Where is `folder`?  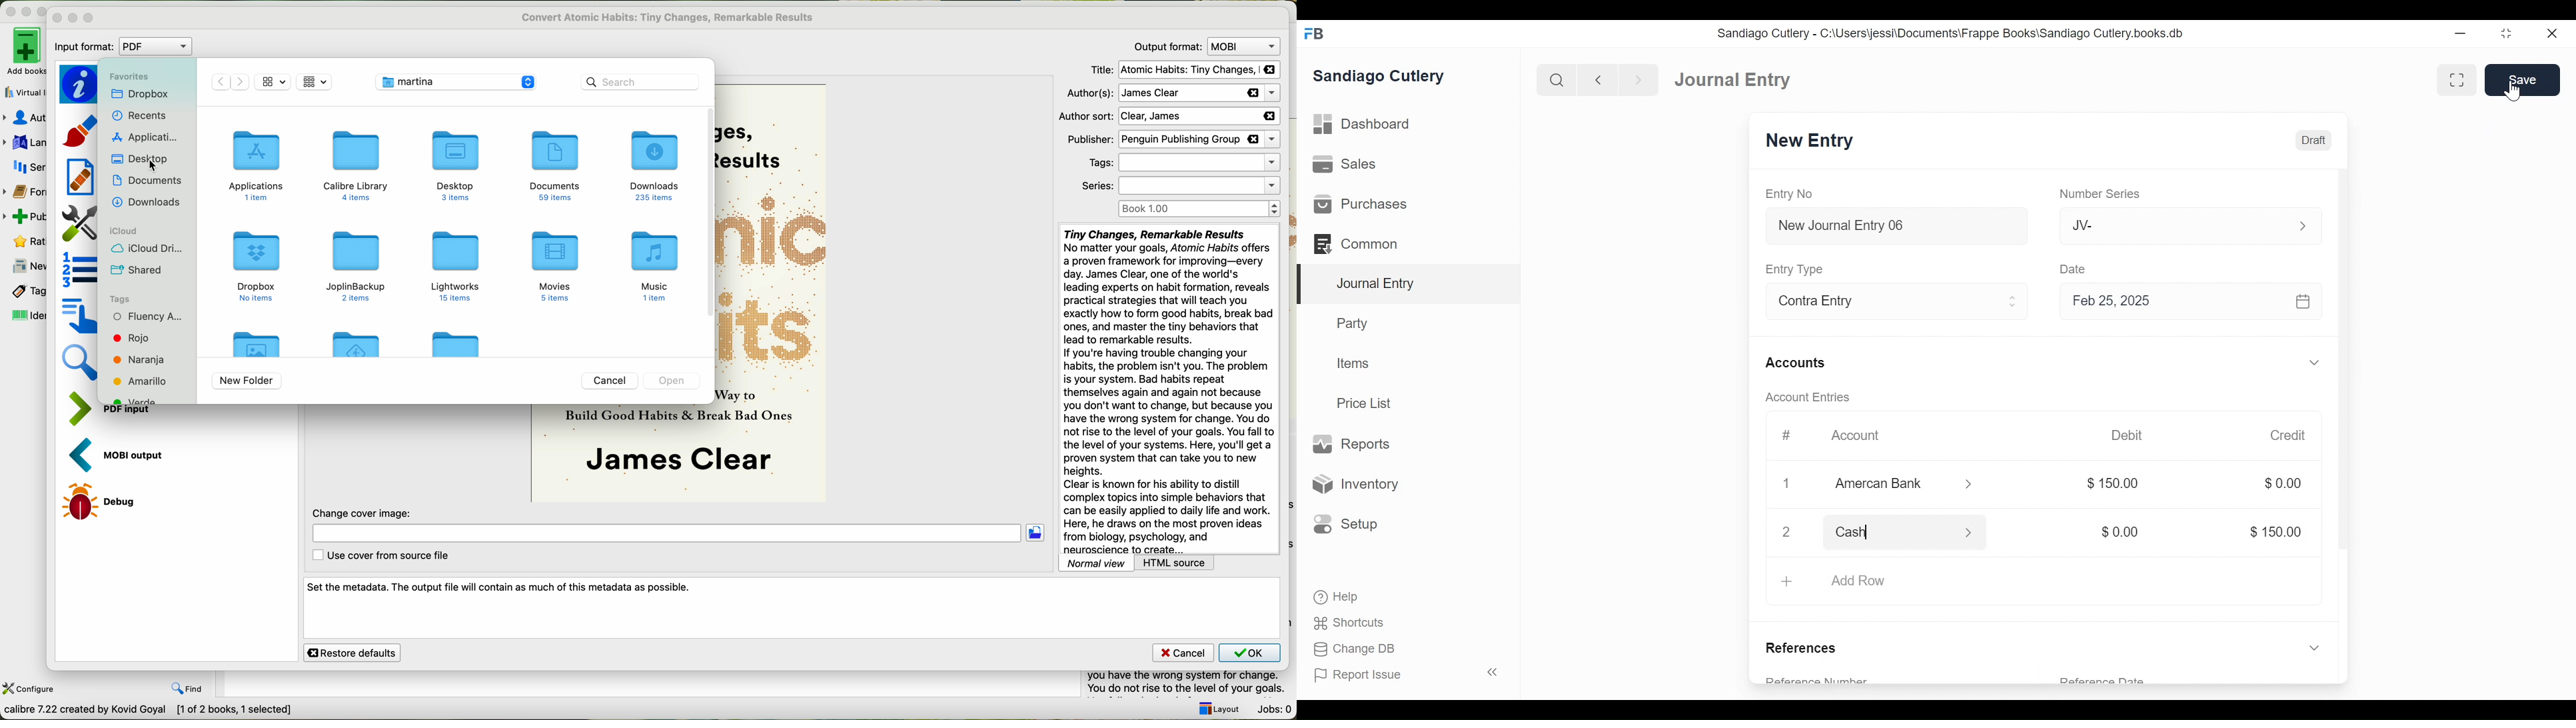
folder is located at coordinates (355, 345).